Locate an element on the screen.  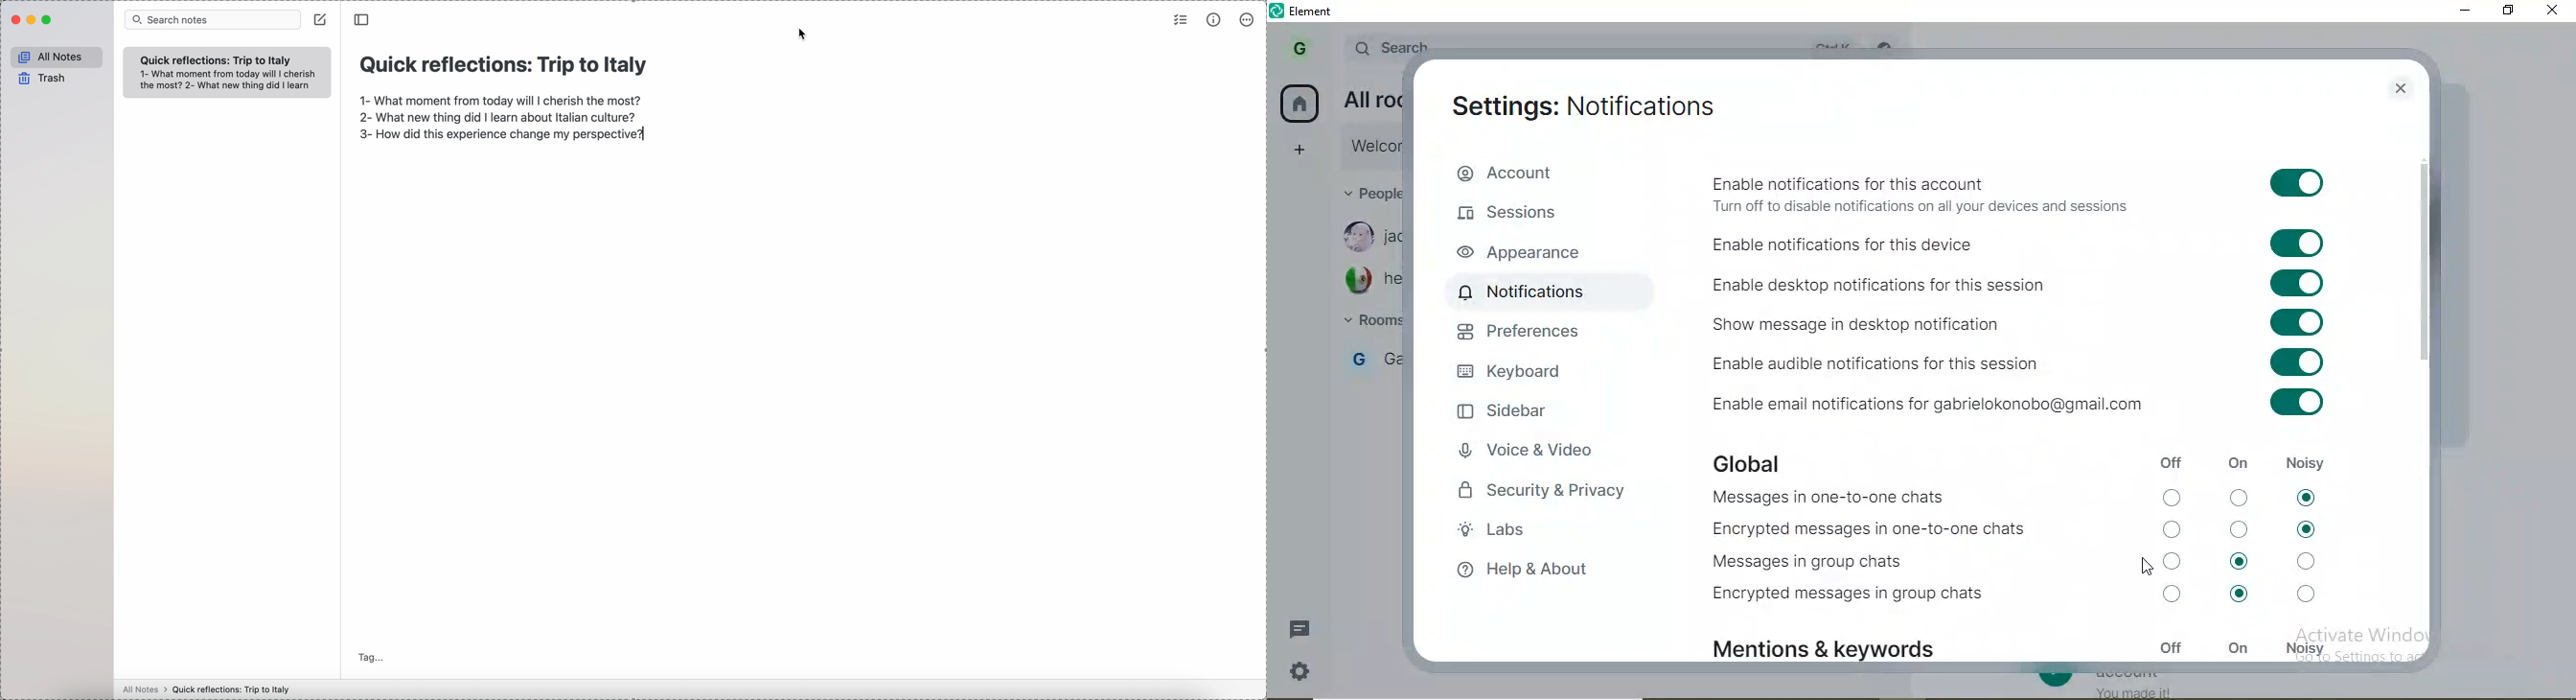
notifications is located at coordinates (1537, 292).